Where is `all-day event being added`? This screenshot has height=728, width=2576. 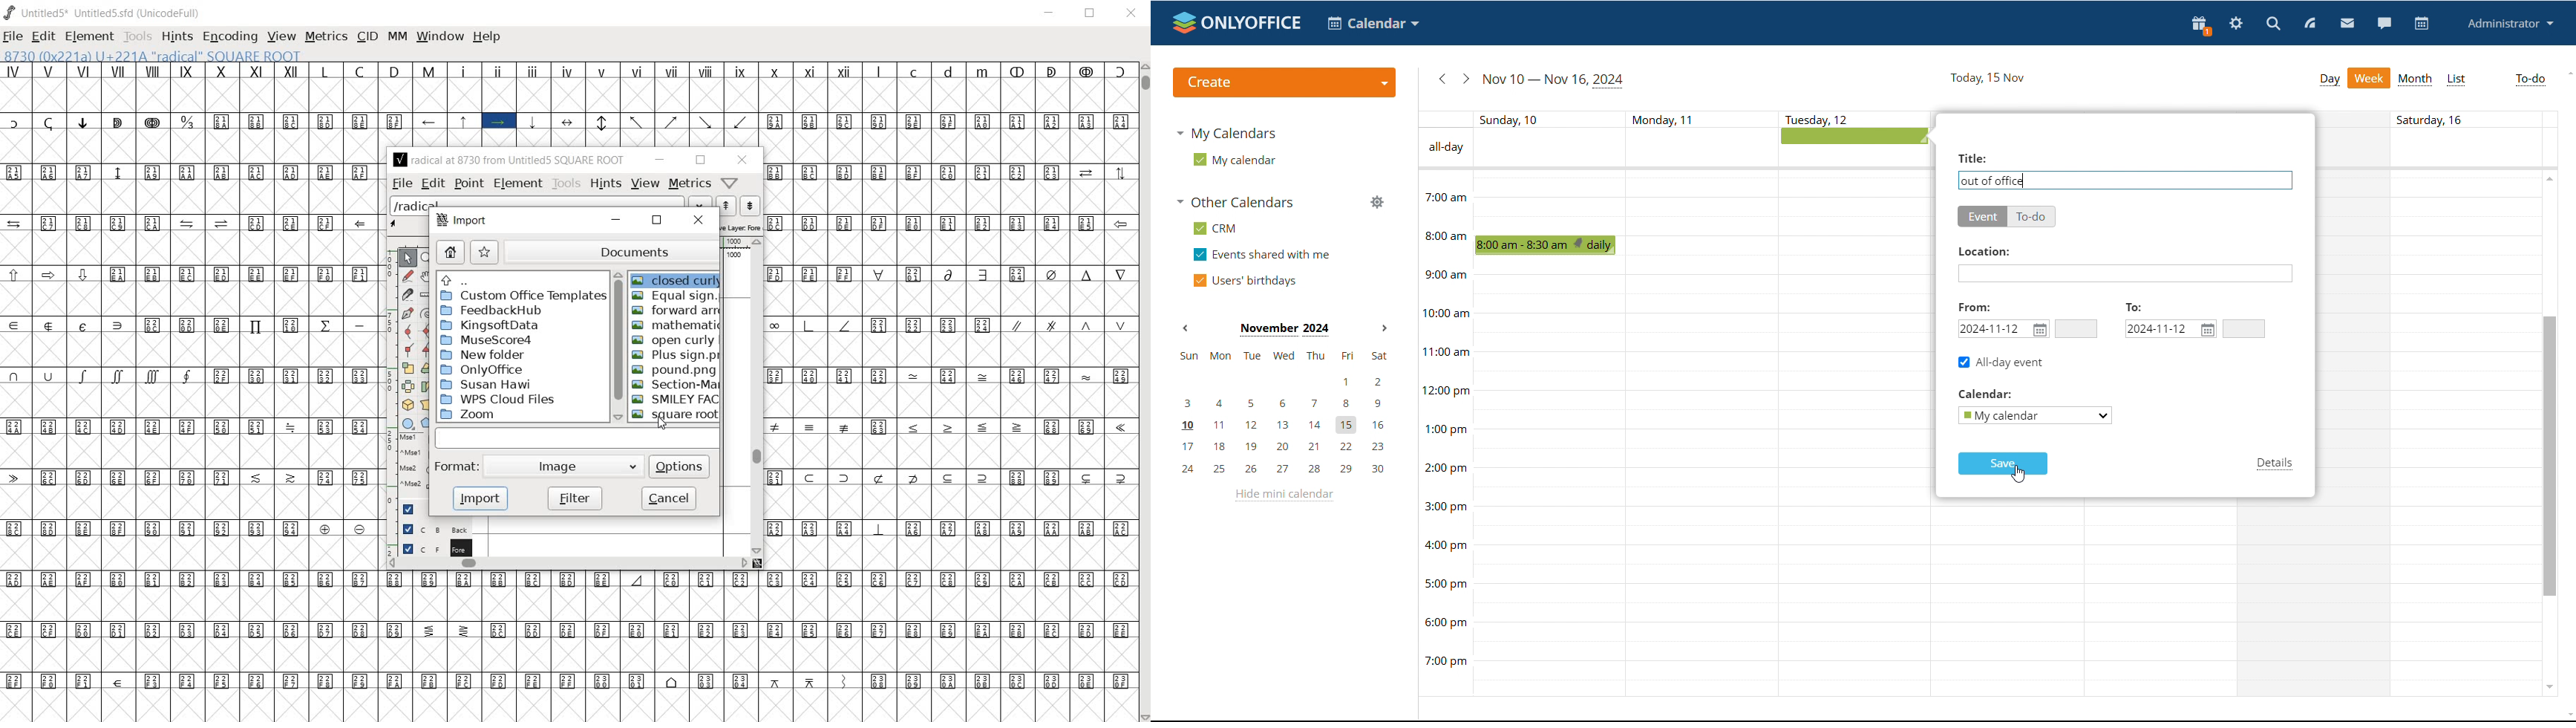 all-day event being added is located at coordinates (1854, 137).